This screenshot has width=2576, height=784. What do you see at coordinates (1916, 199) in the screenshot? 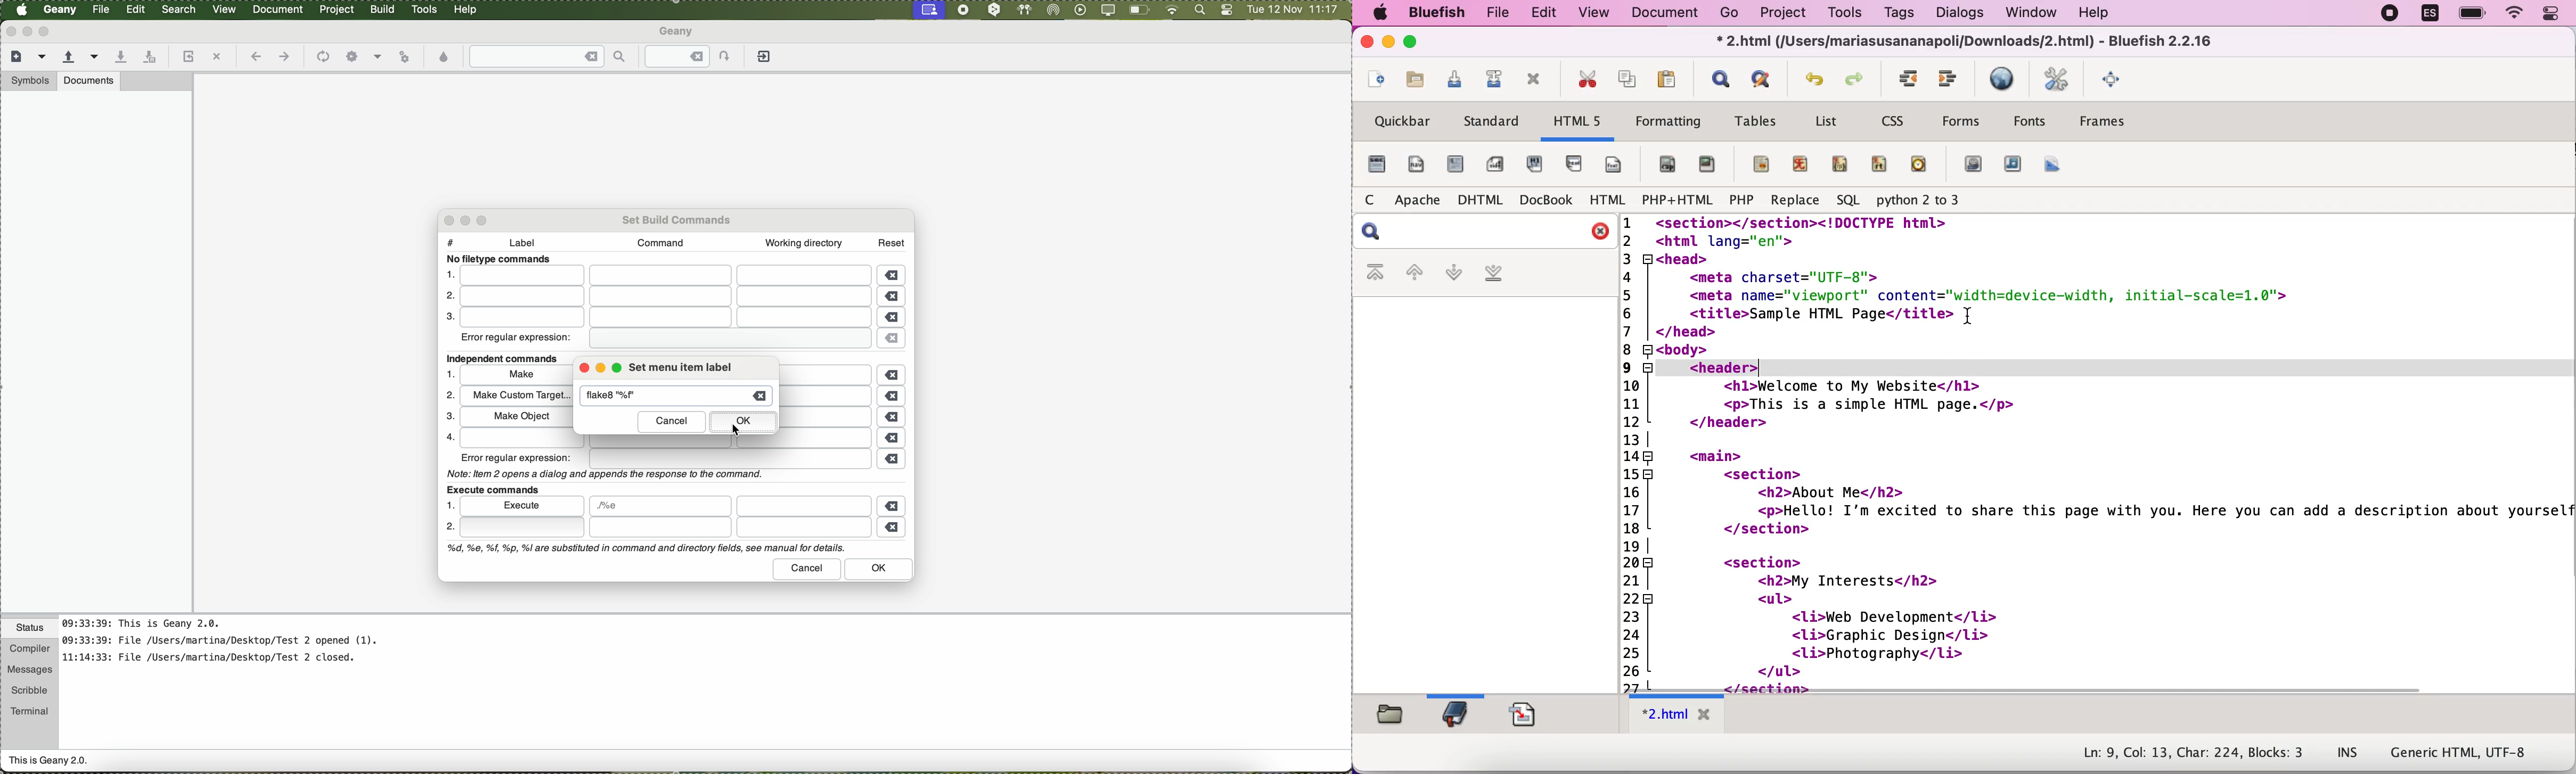
I see `python 2 to 3` at bounding box center [1916, 199].